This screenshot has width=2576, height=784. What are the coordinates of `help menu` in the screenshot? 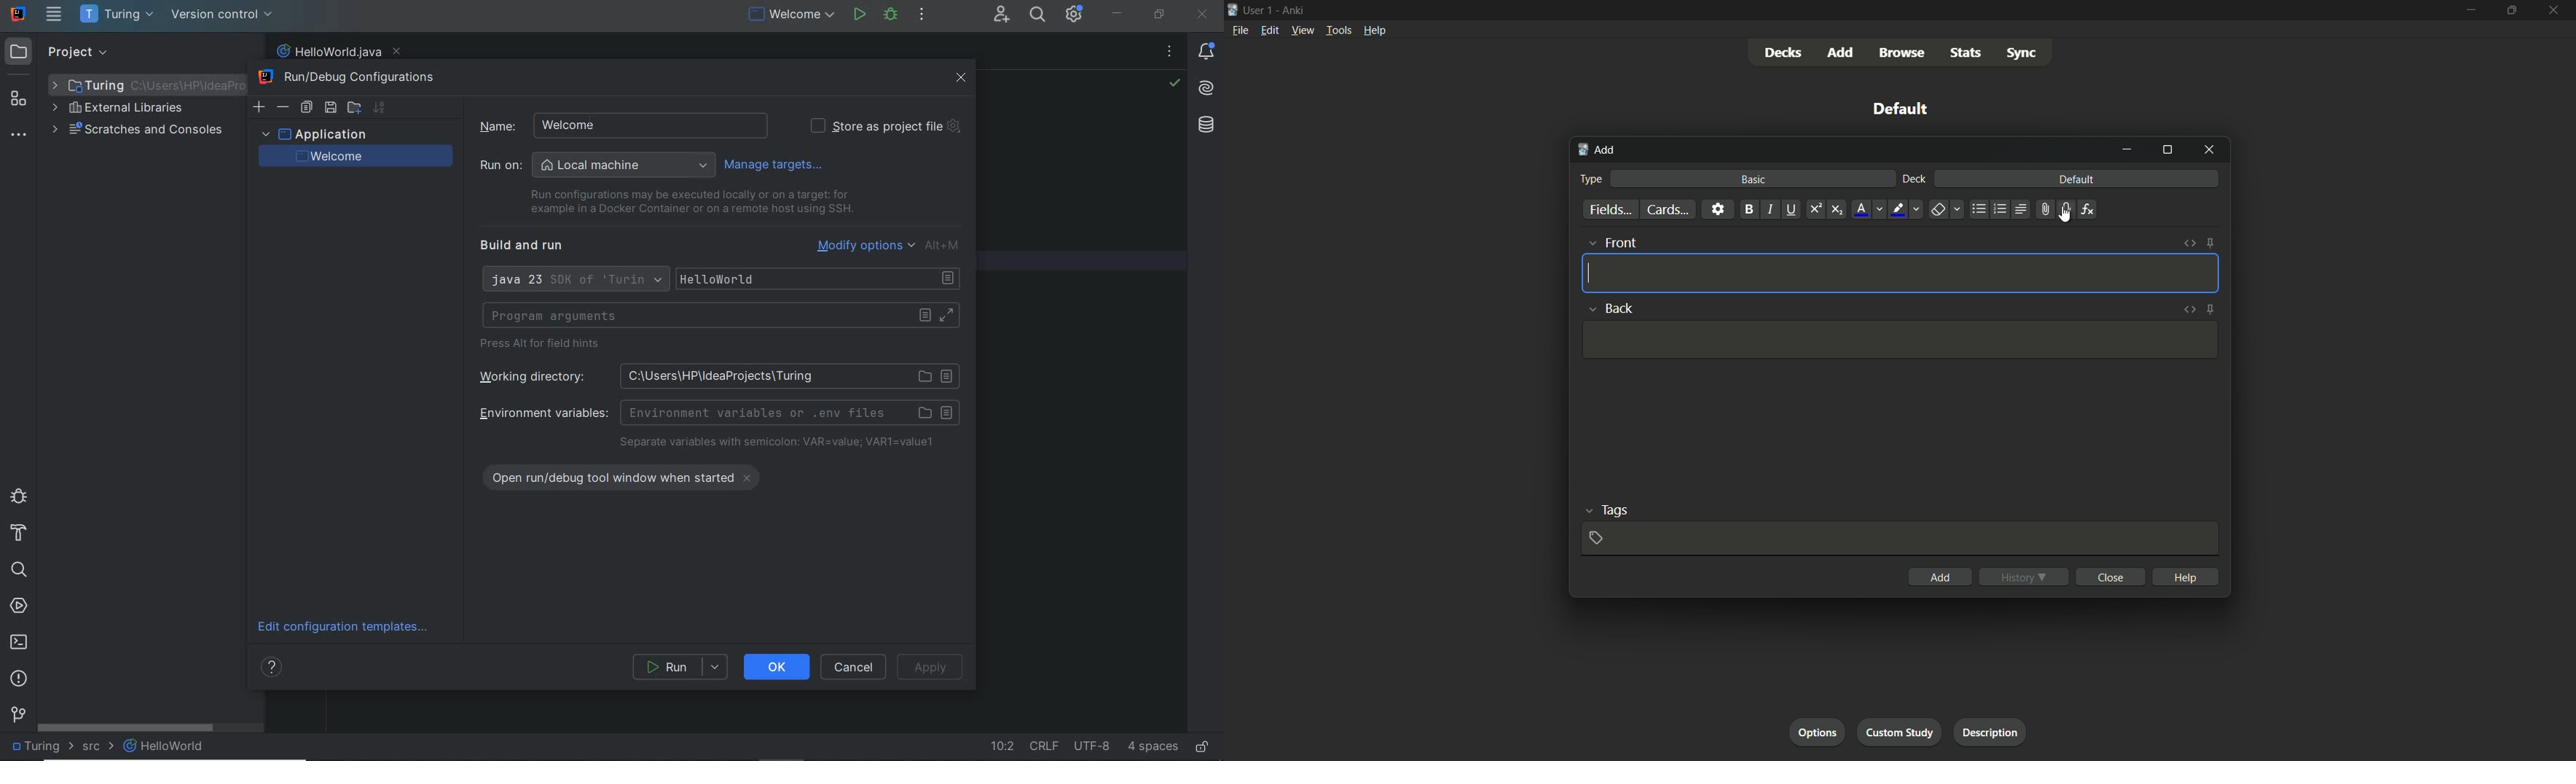 It's located at (1374, 30).